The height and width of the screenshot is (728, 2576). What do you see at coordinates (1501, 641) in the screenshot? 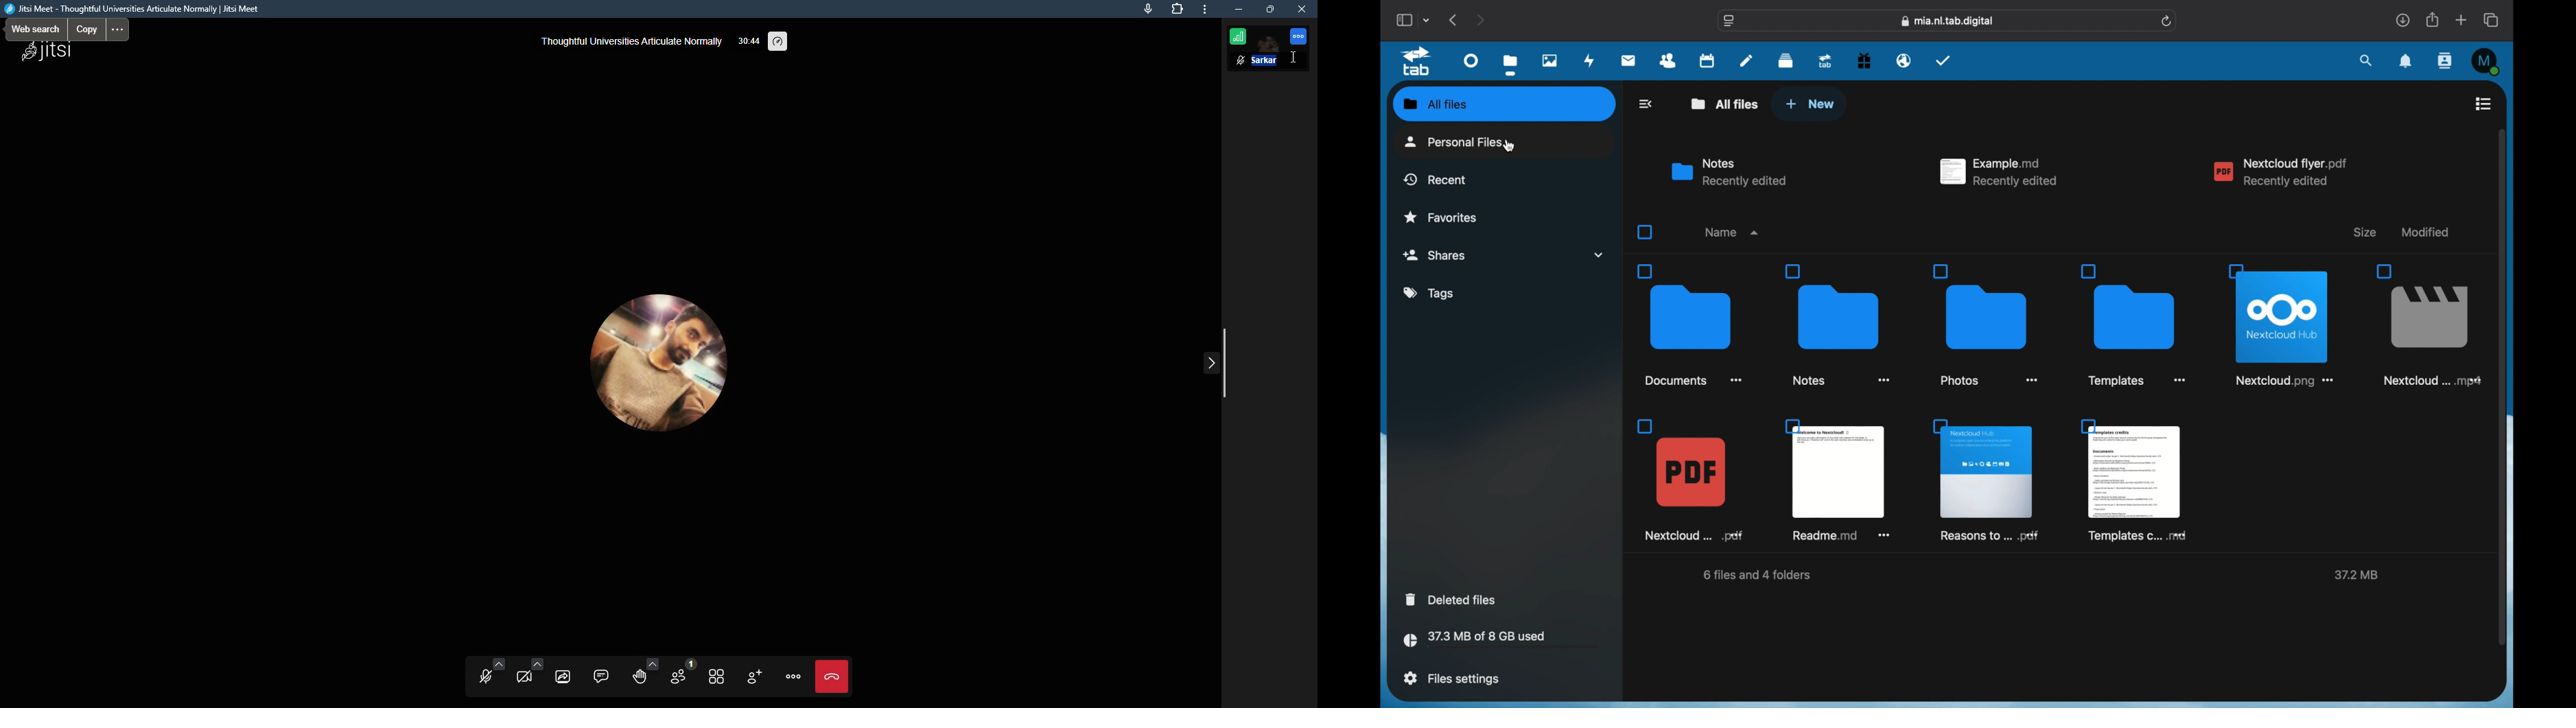
I see `storage` at bounding box center [1501, 641].